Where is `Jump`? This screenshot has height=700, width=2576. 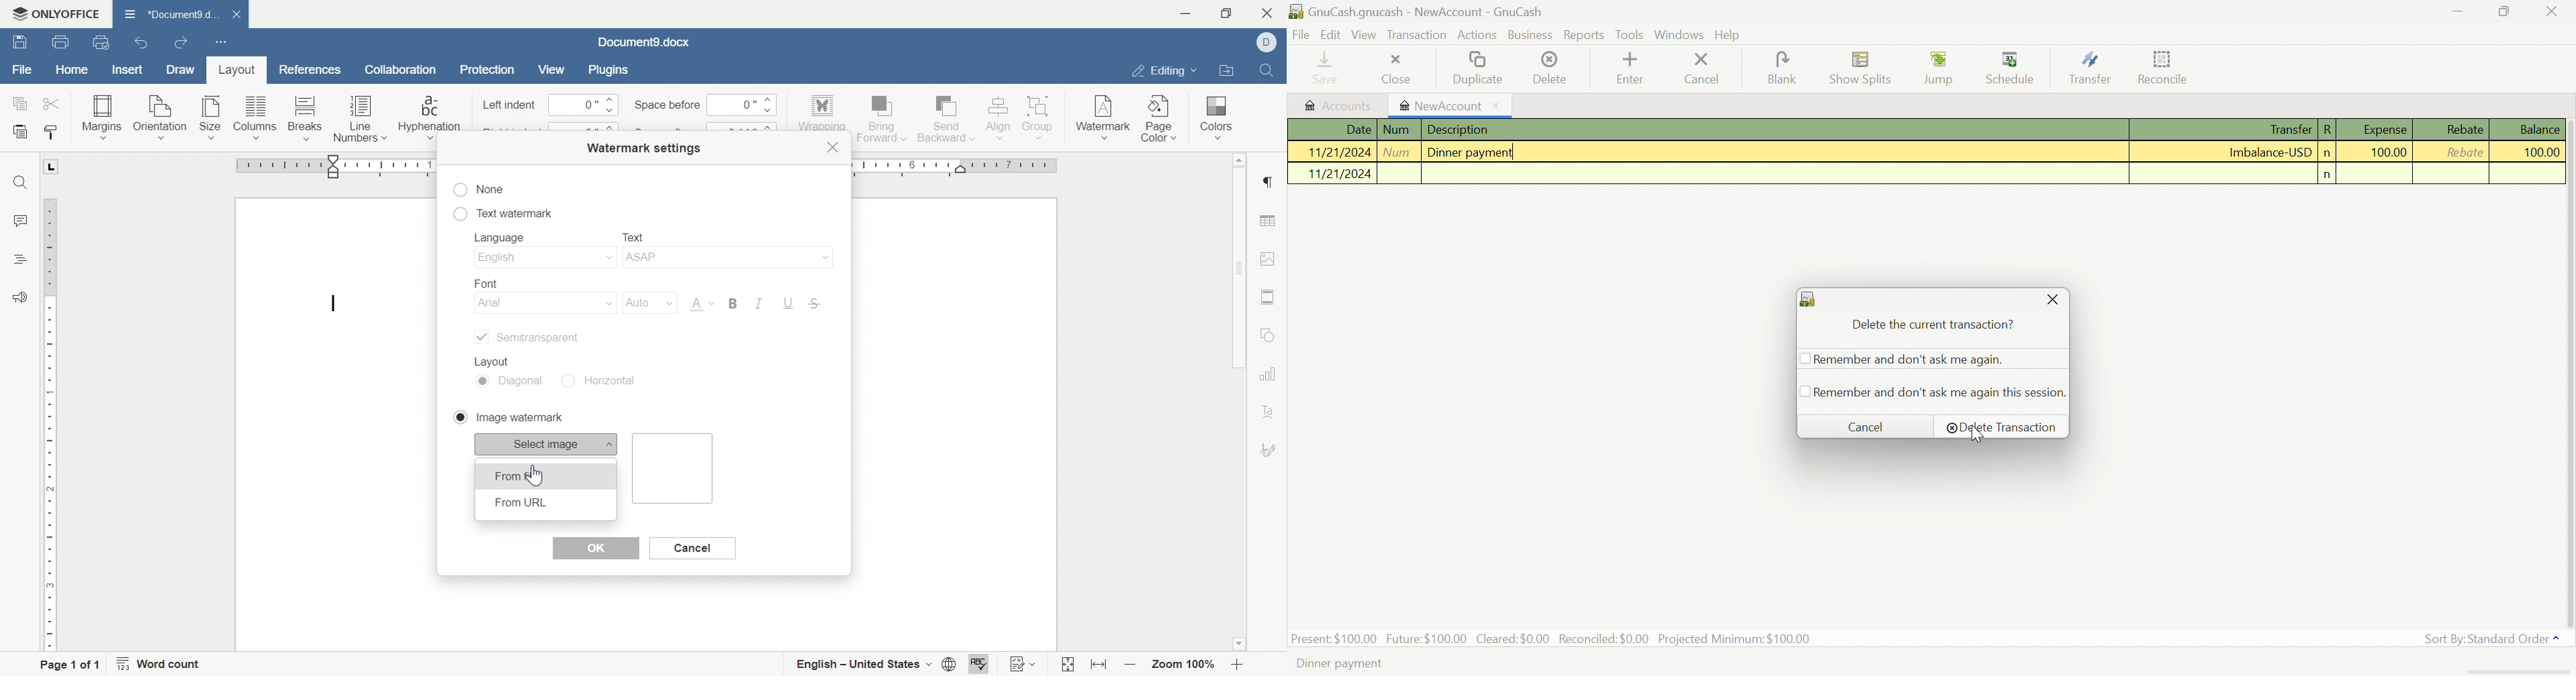 Jump is located at coordinates (1941, 69).